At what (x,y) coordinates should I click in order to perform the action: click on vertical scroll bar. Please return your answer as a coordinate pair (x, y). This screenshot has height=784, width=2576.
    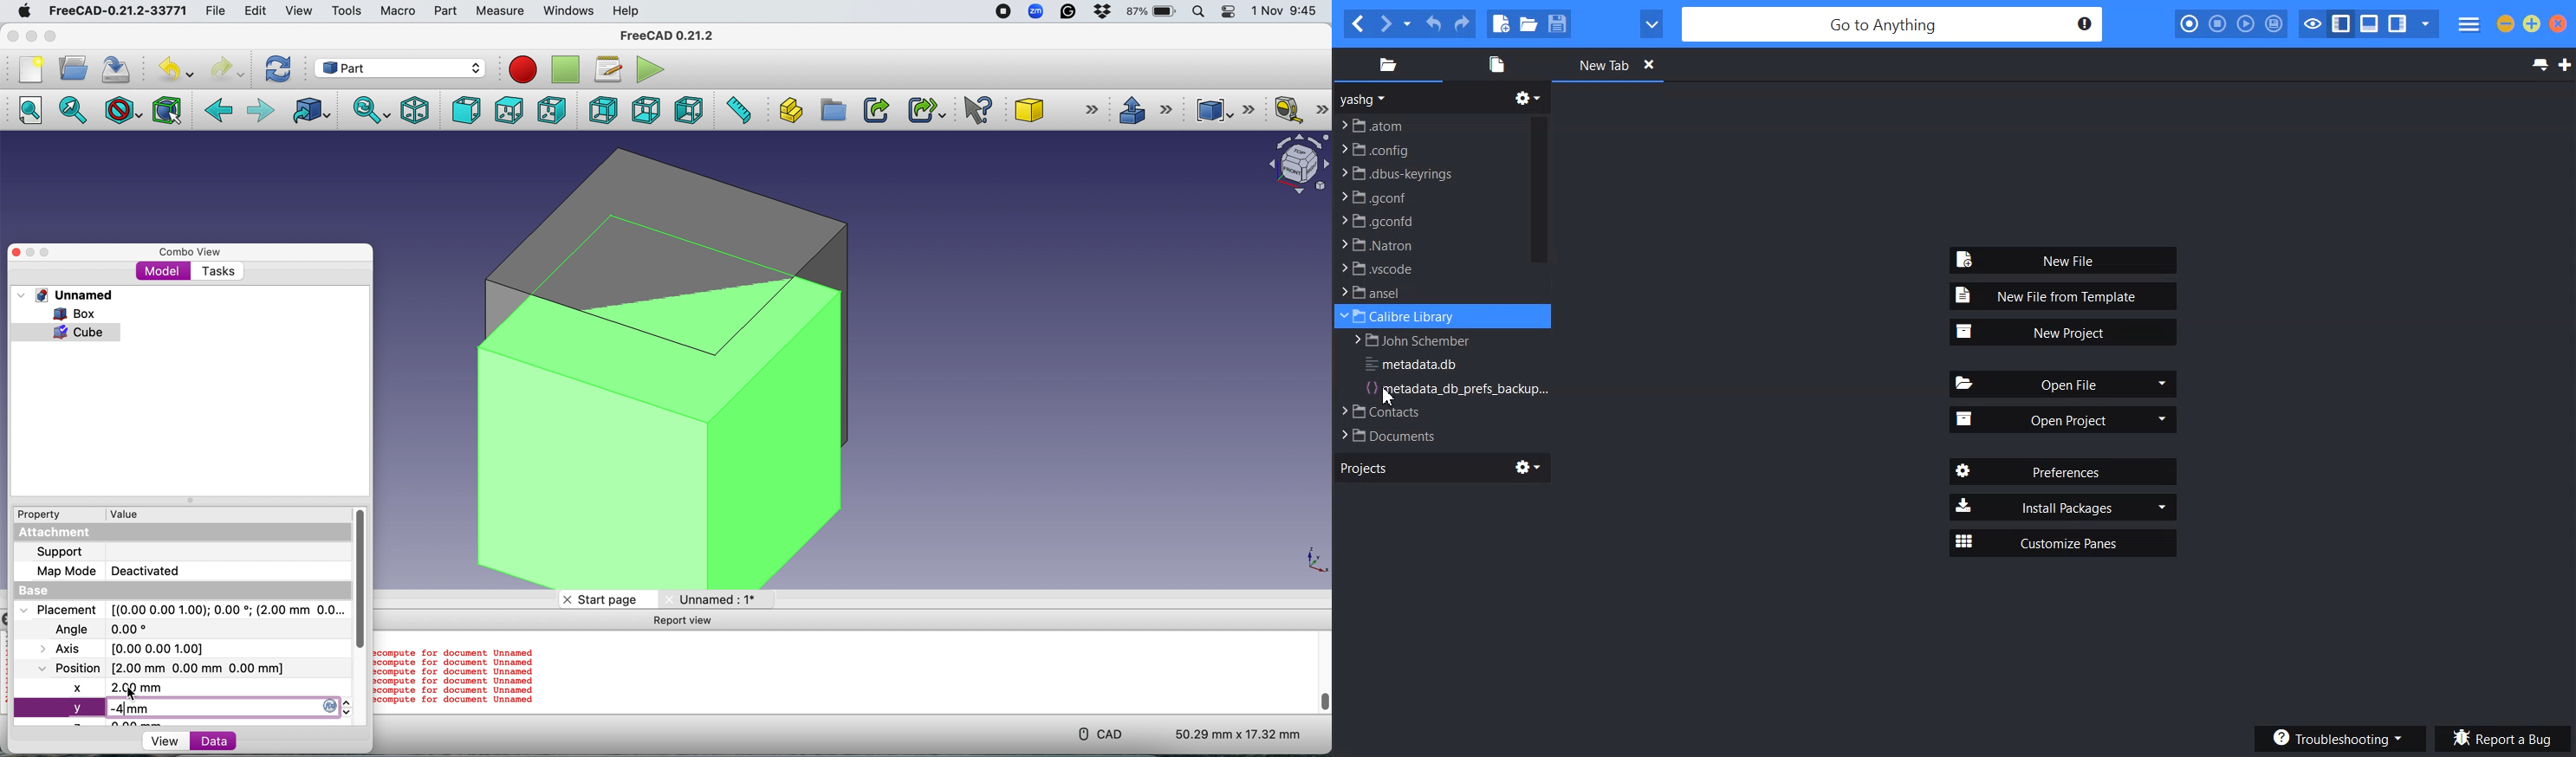
    Looking at the image, I should click on (1321, 671).